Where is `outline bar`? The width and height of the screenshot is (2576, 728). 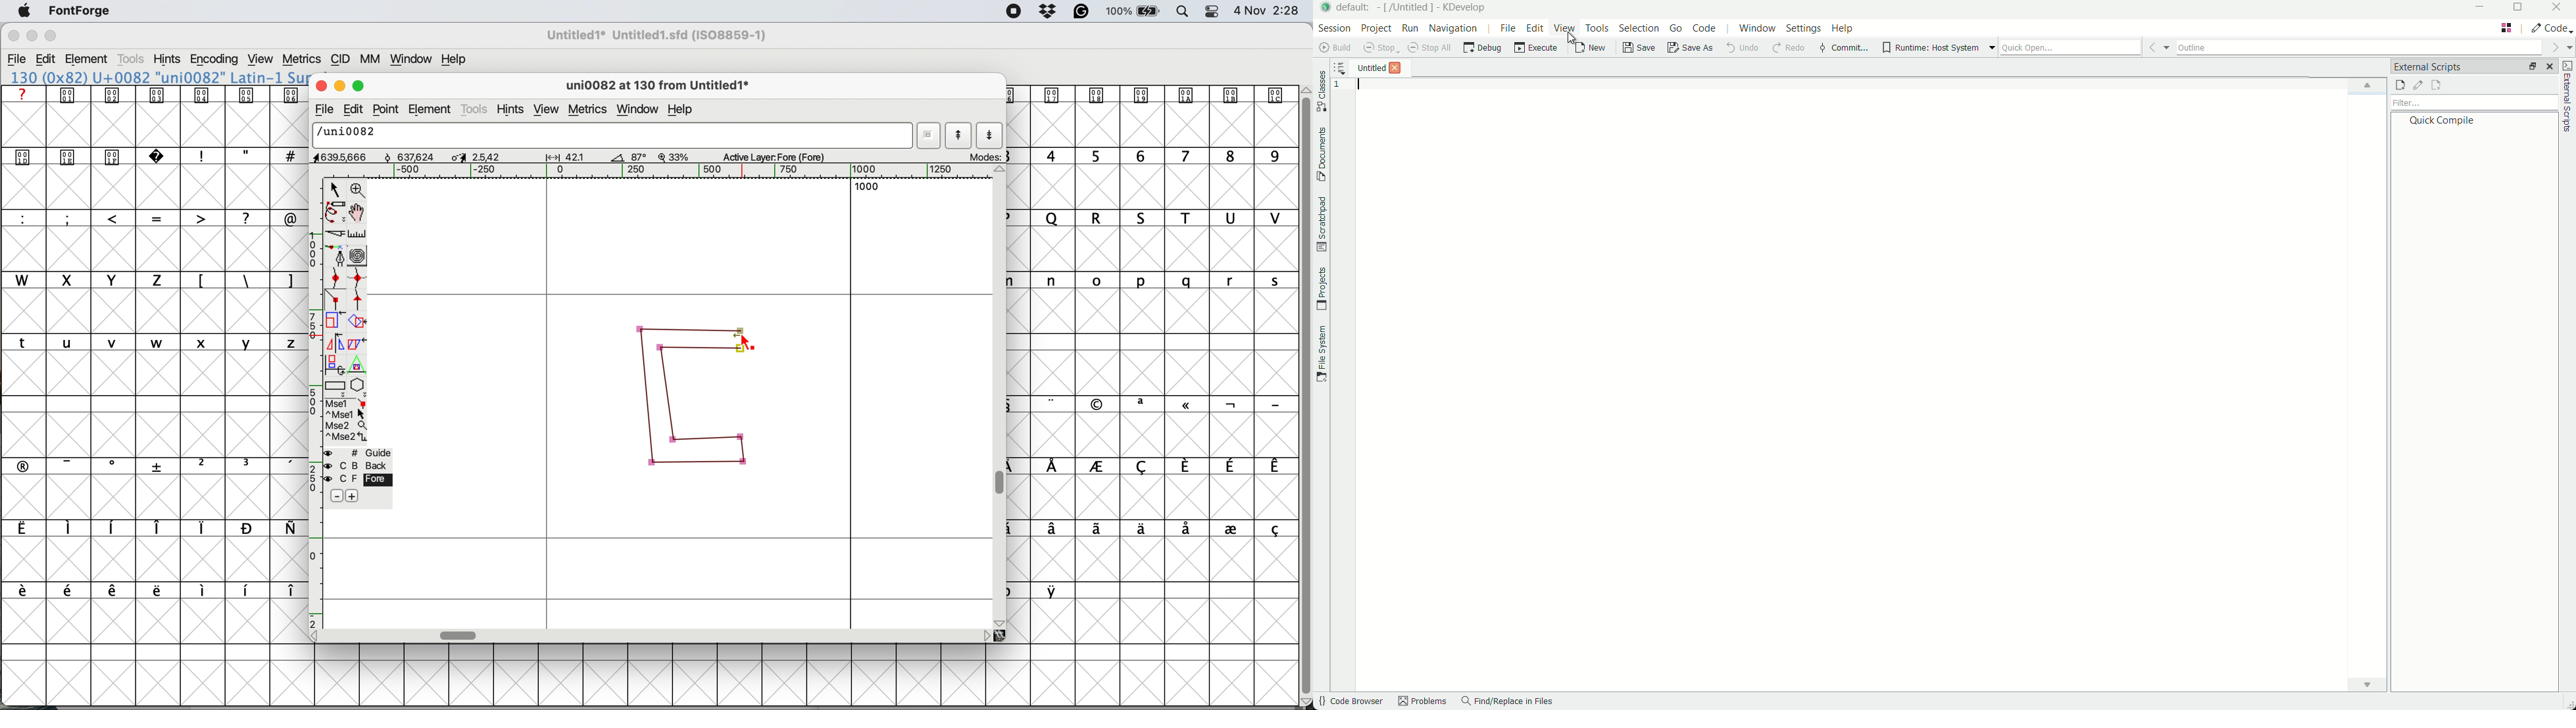 outline bar is located at coordinates (2374, 48).